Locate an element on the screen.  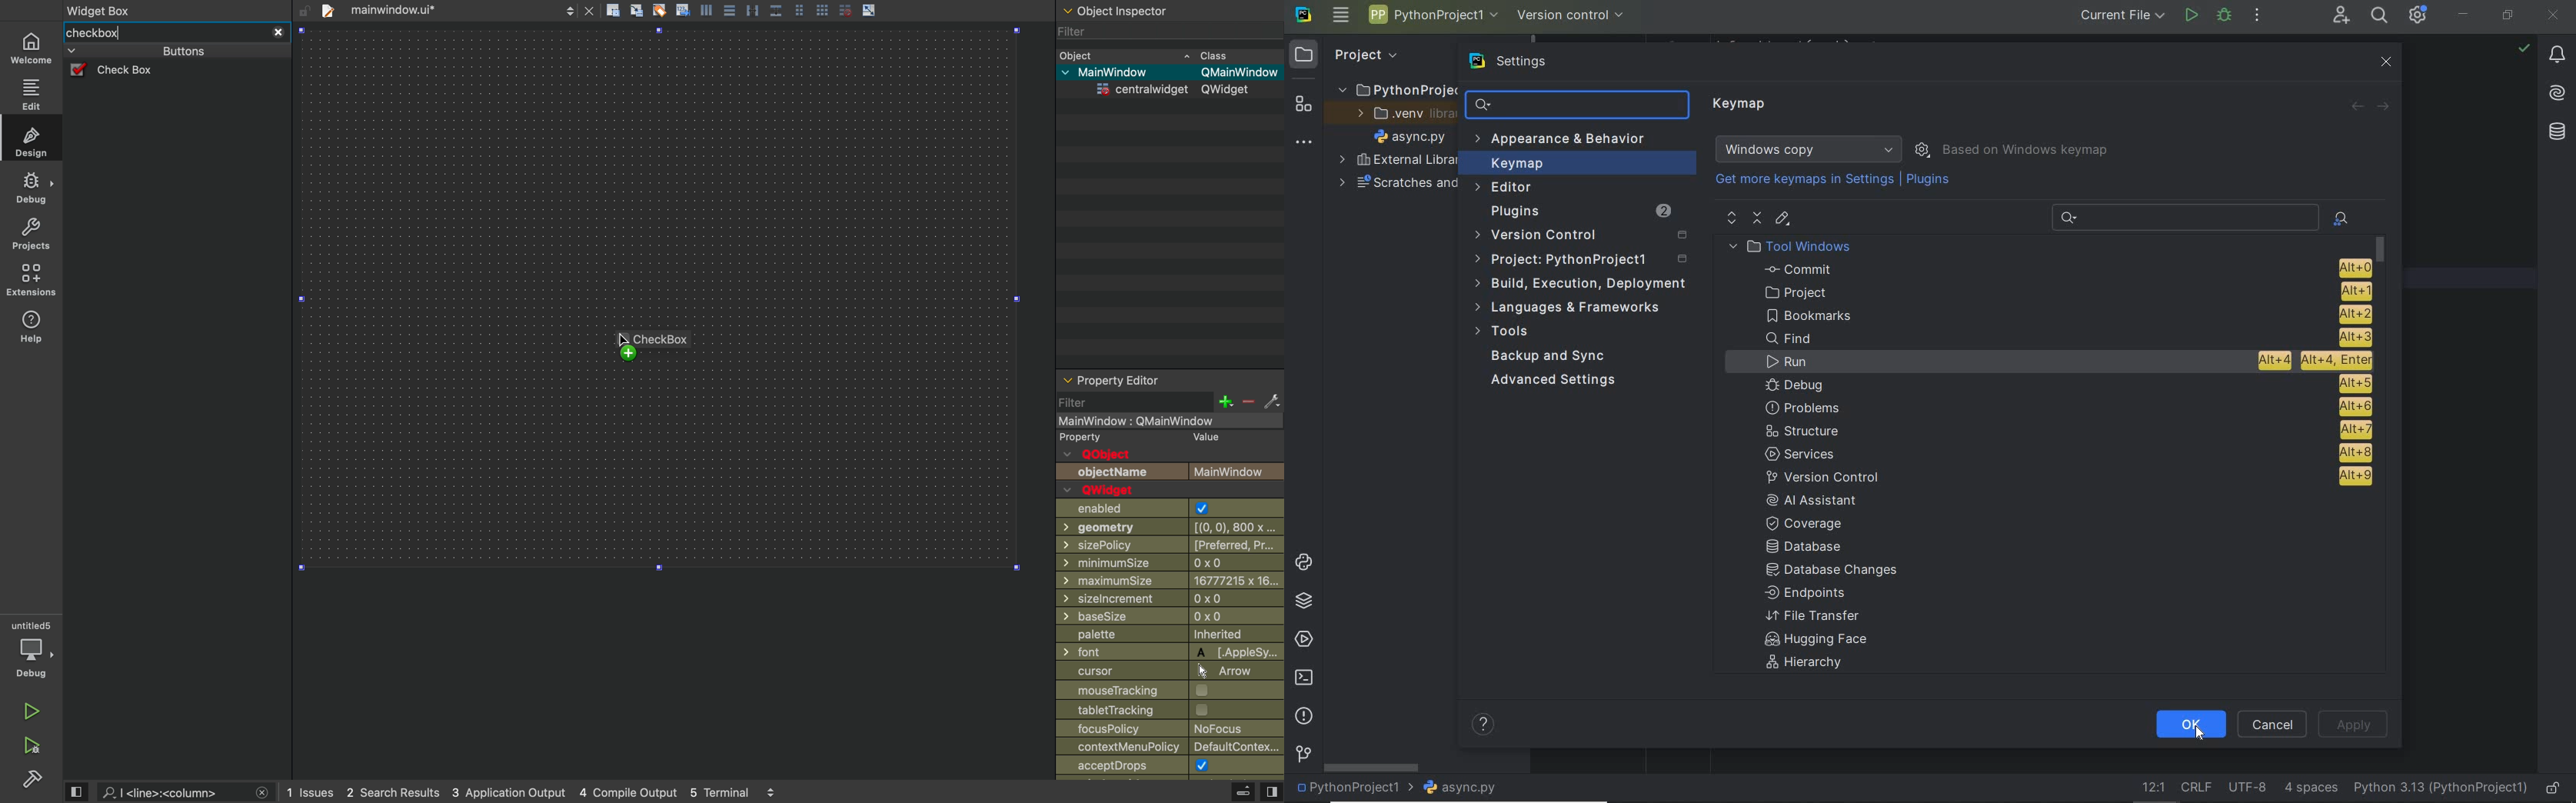
property is located at coordinates (1082, 439).